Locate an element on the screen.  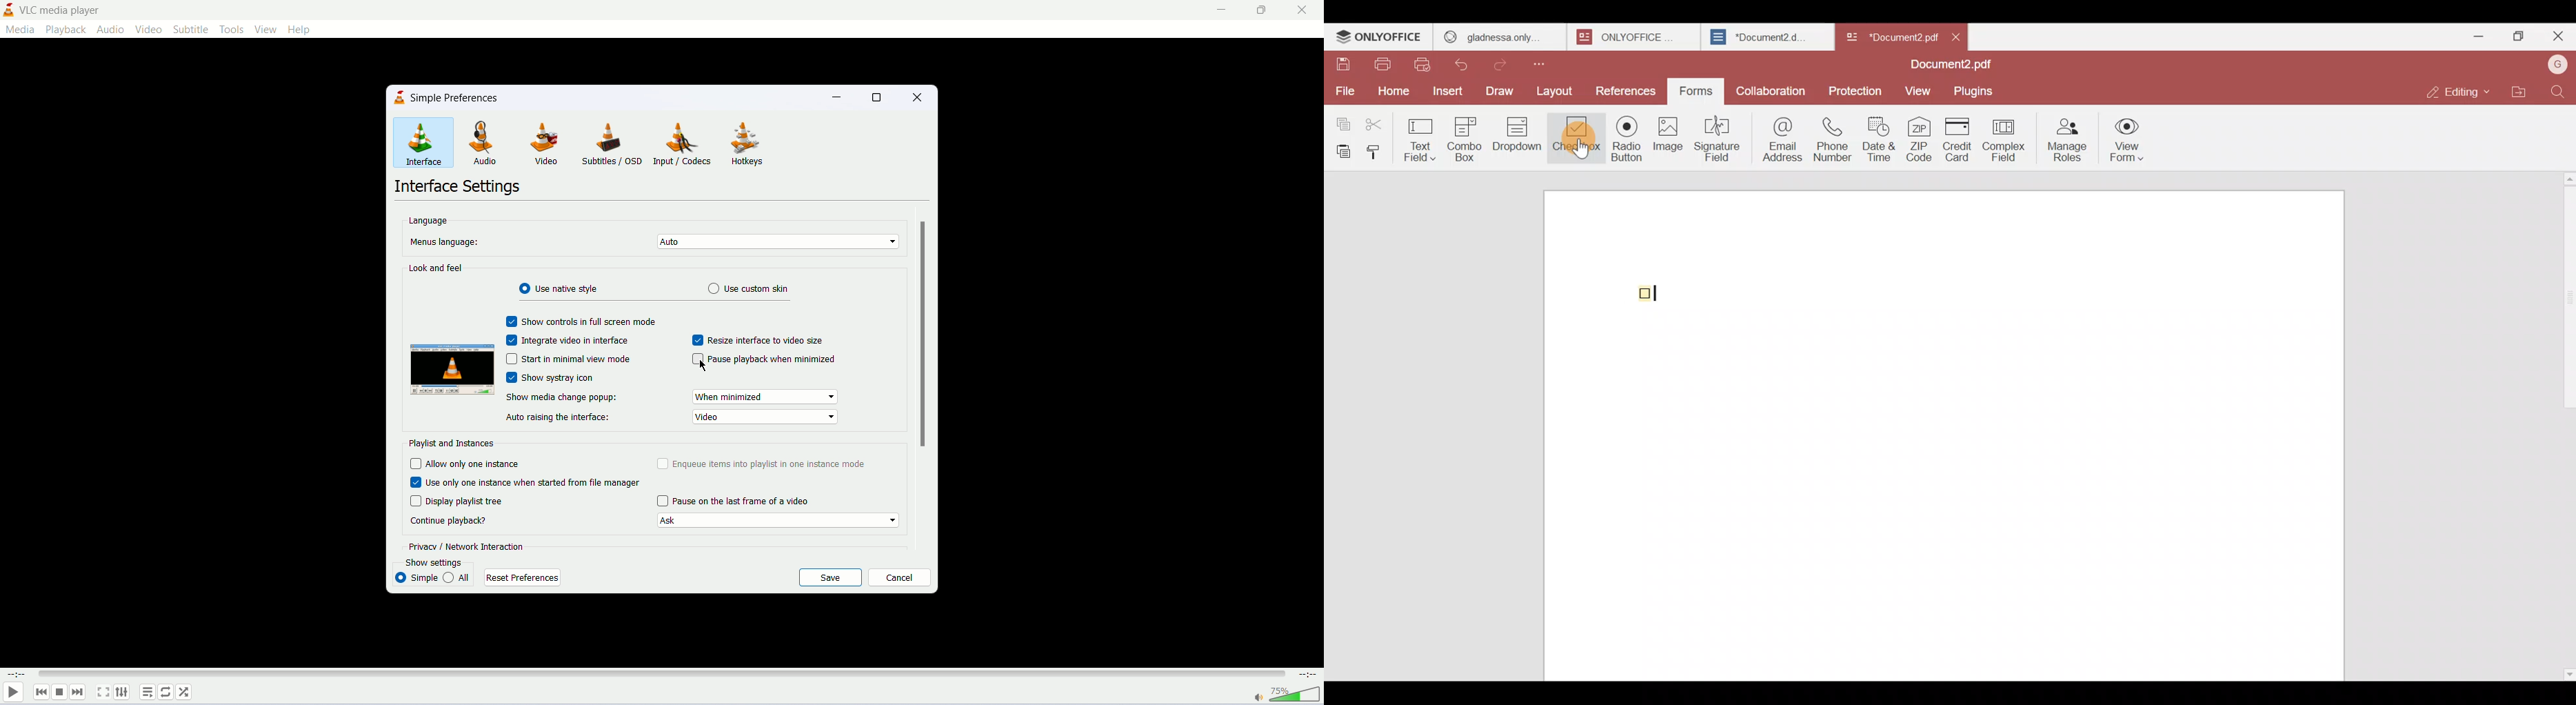
shuffle is located at coordinates (185, 690).